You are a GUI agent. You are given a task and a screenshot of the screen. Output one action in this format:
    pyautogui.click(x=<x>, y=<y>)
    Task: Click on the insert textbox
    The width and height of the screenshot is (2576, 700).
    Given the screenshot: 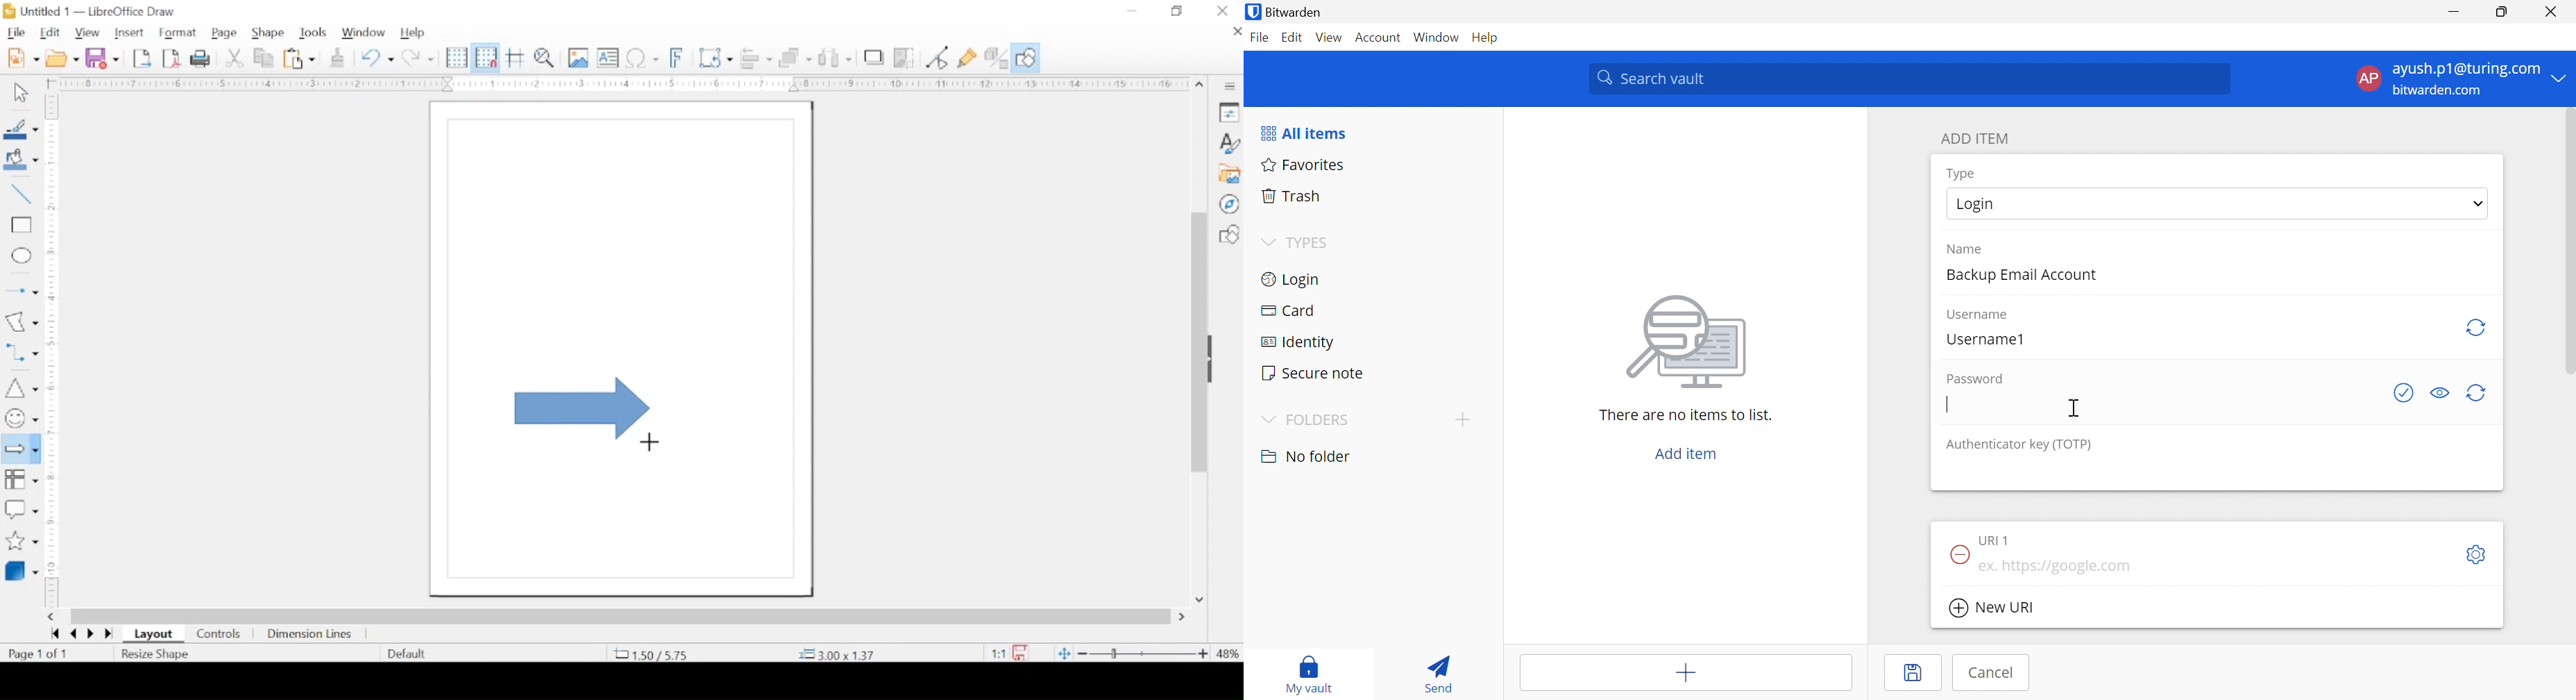 What is the action you would take?
    pyautogui.click(x=608, y=58)
    